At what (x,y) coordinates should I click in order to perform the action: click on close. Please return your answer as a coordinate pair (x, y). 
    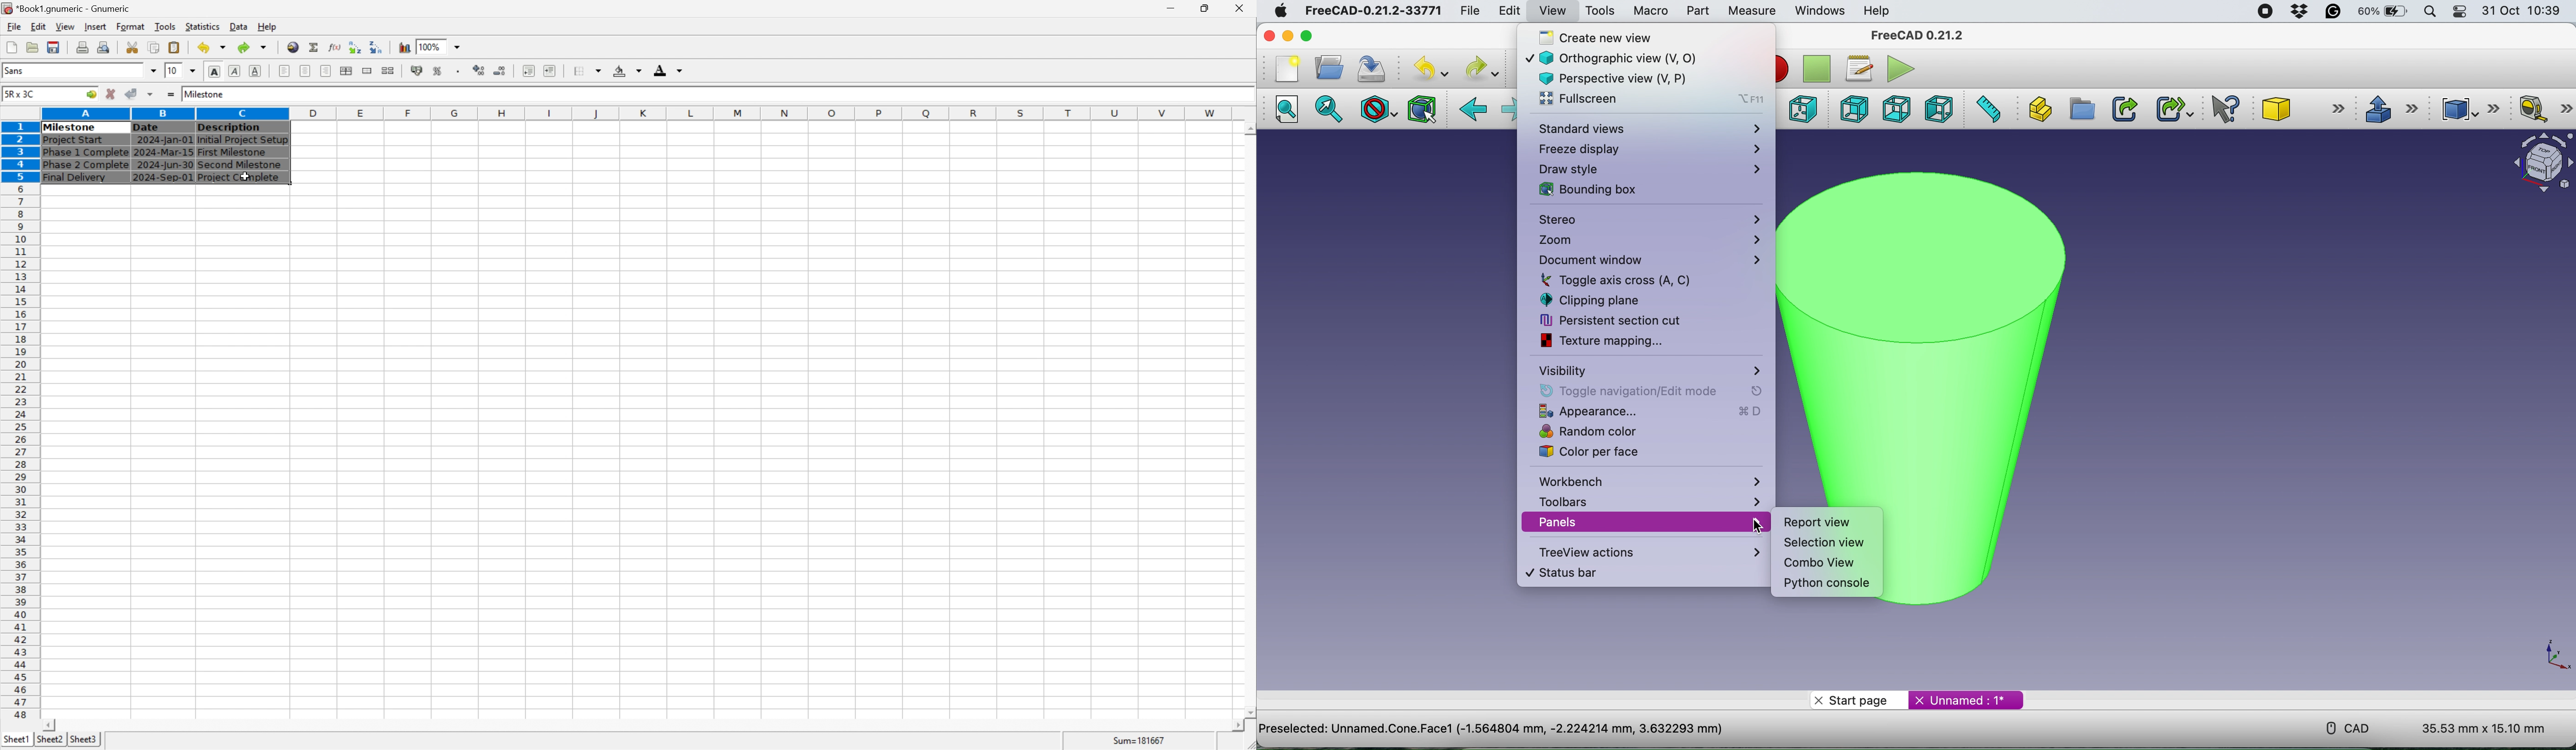
    Looking at the image, I should click on (1241, 6).